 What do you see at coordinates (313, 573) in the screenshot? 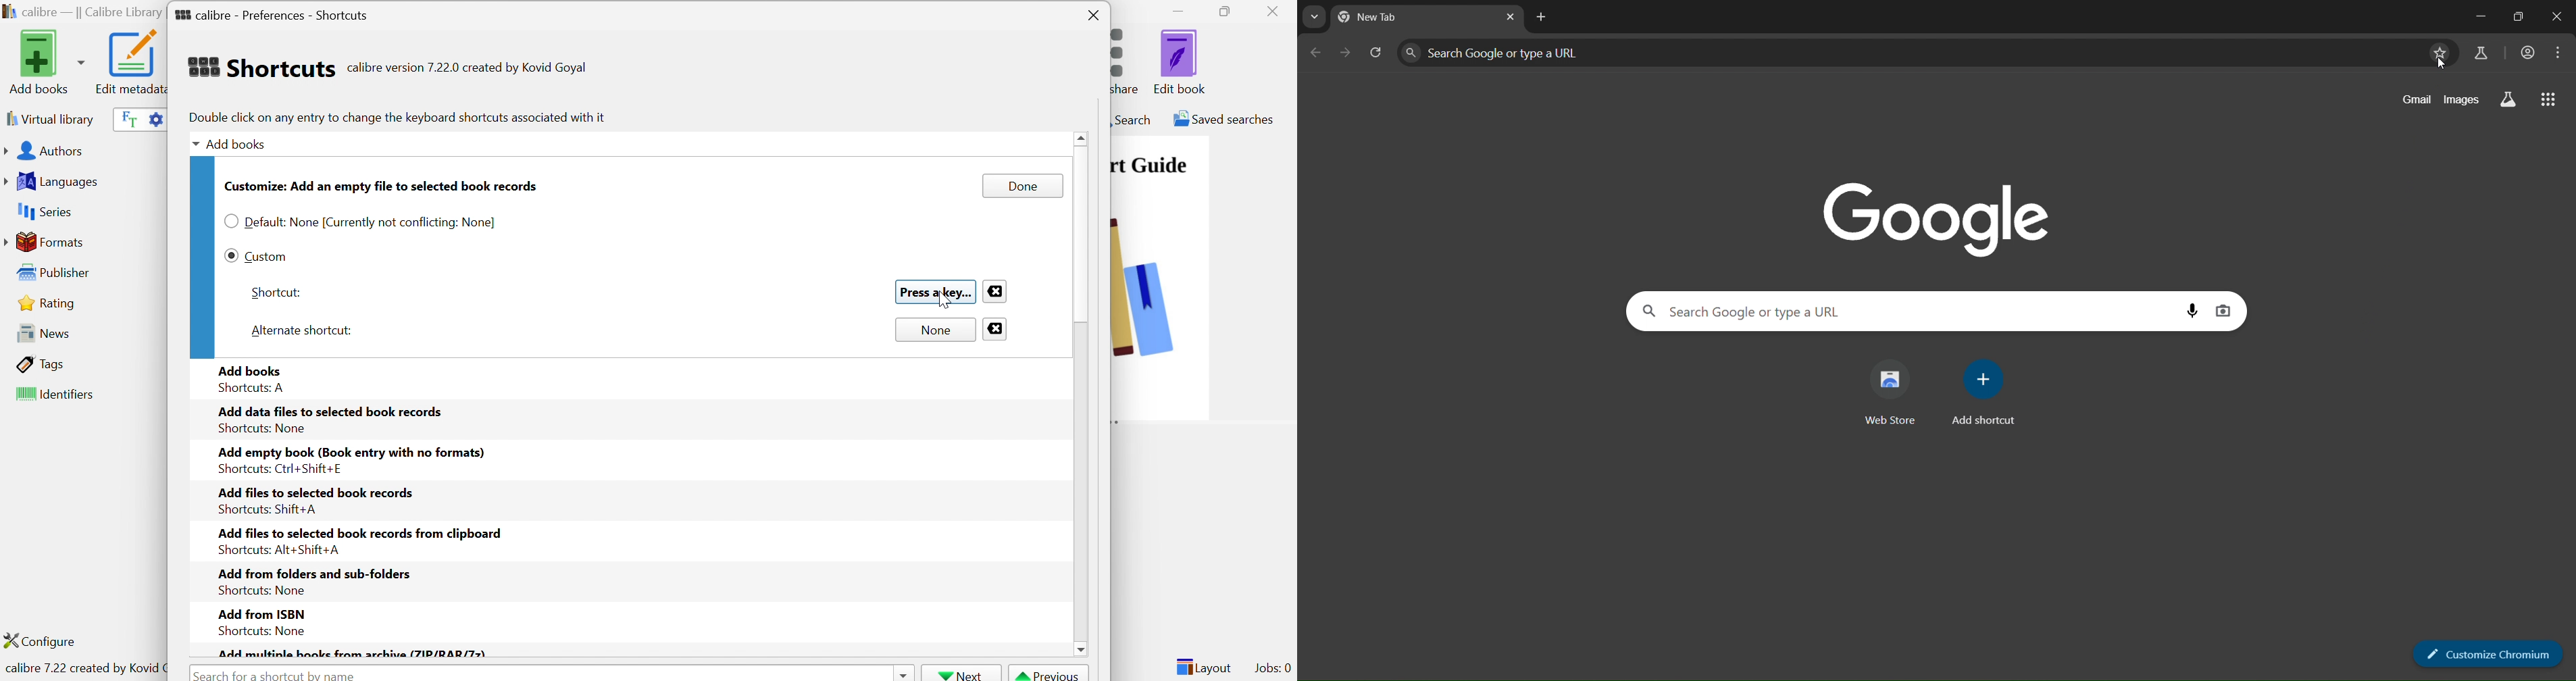
I see `Add from folders and sub-folders` at bounding box center [313, 573].